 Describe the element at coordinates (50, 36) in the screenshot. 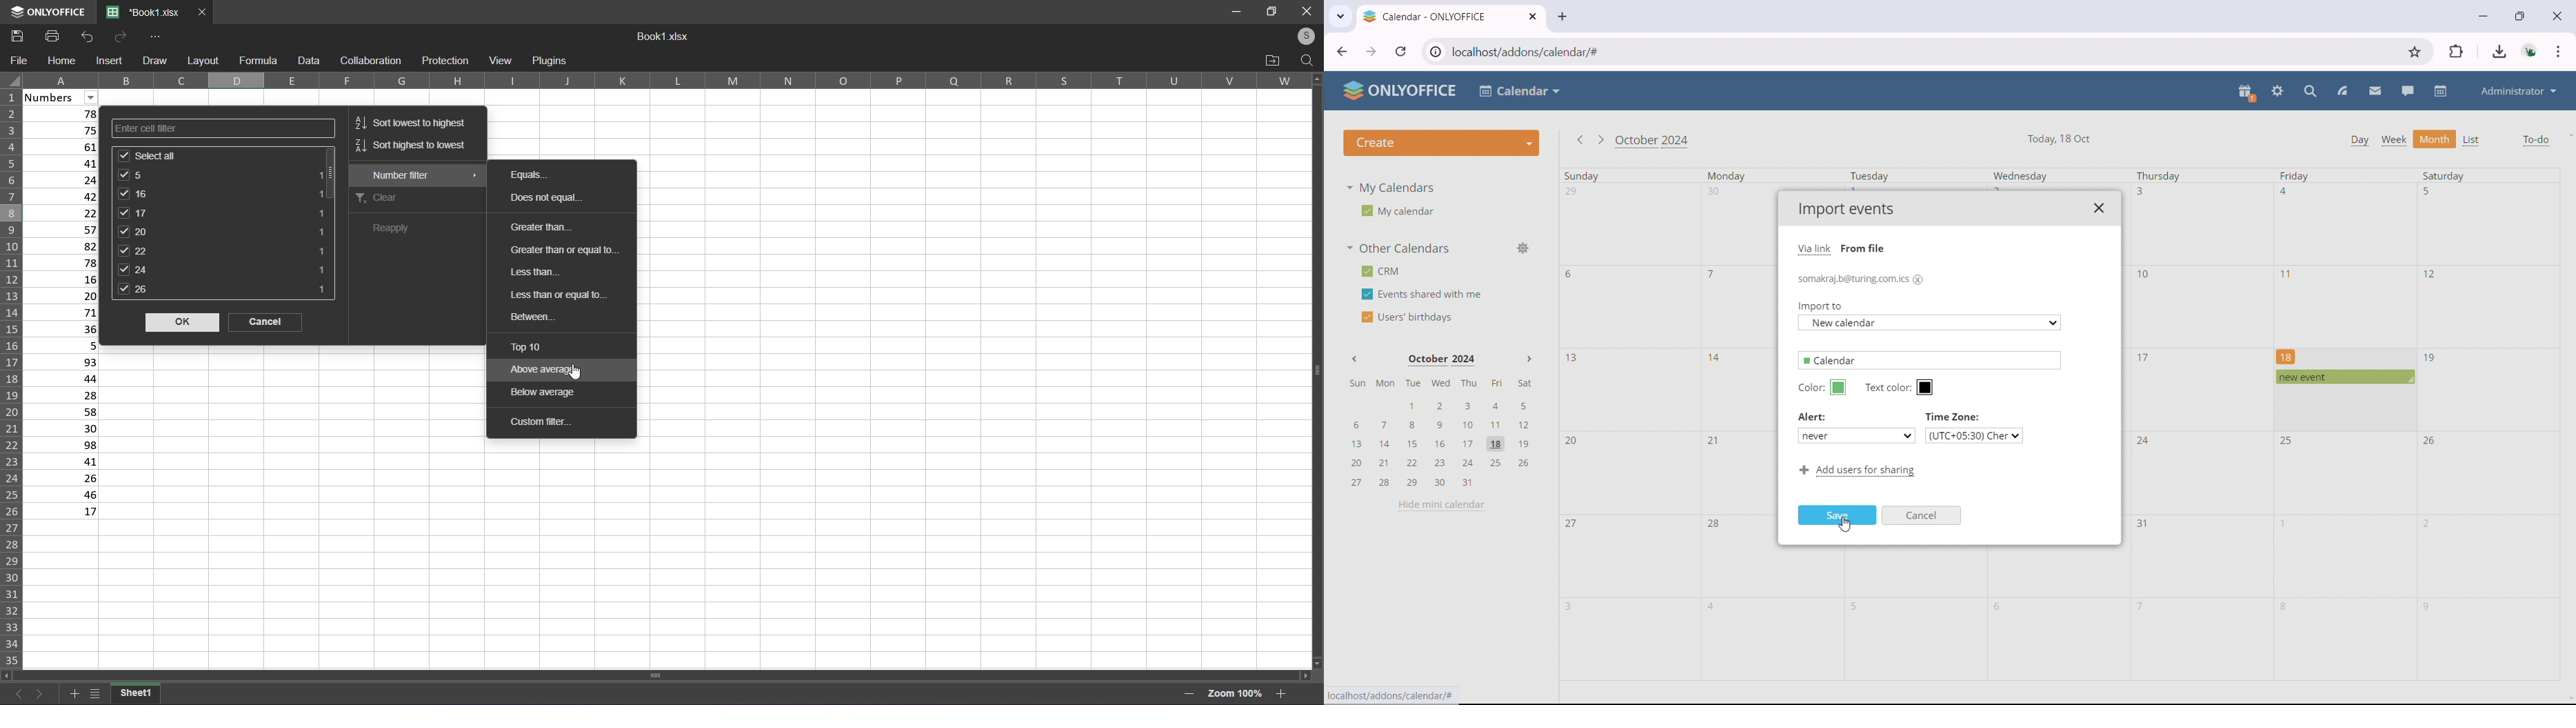

I see `print` at that location.